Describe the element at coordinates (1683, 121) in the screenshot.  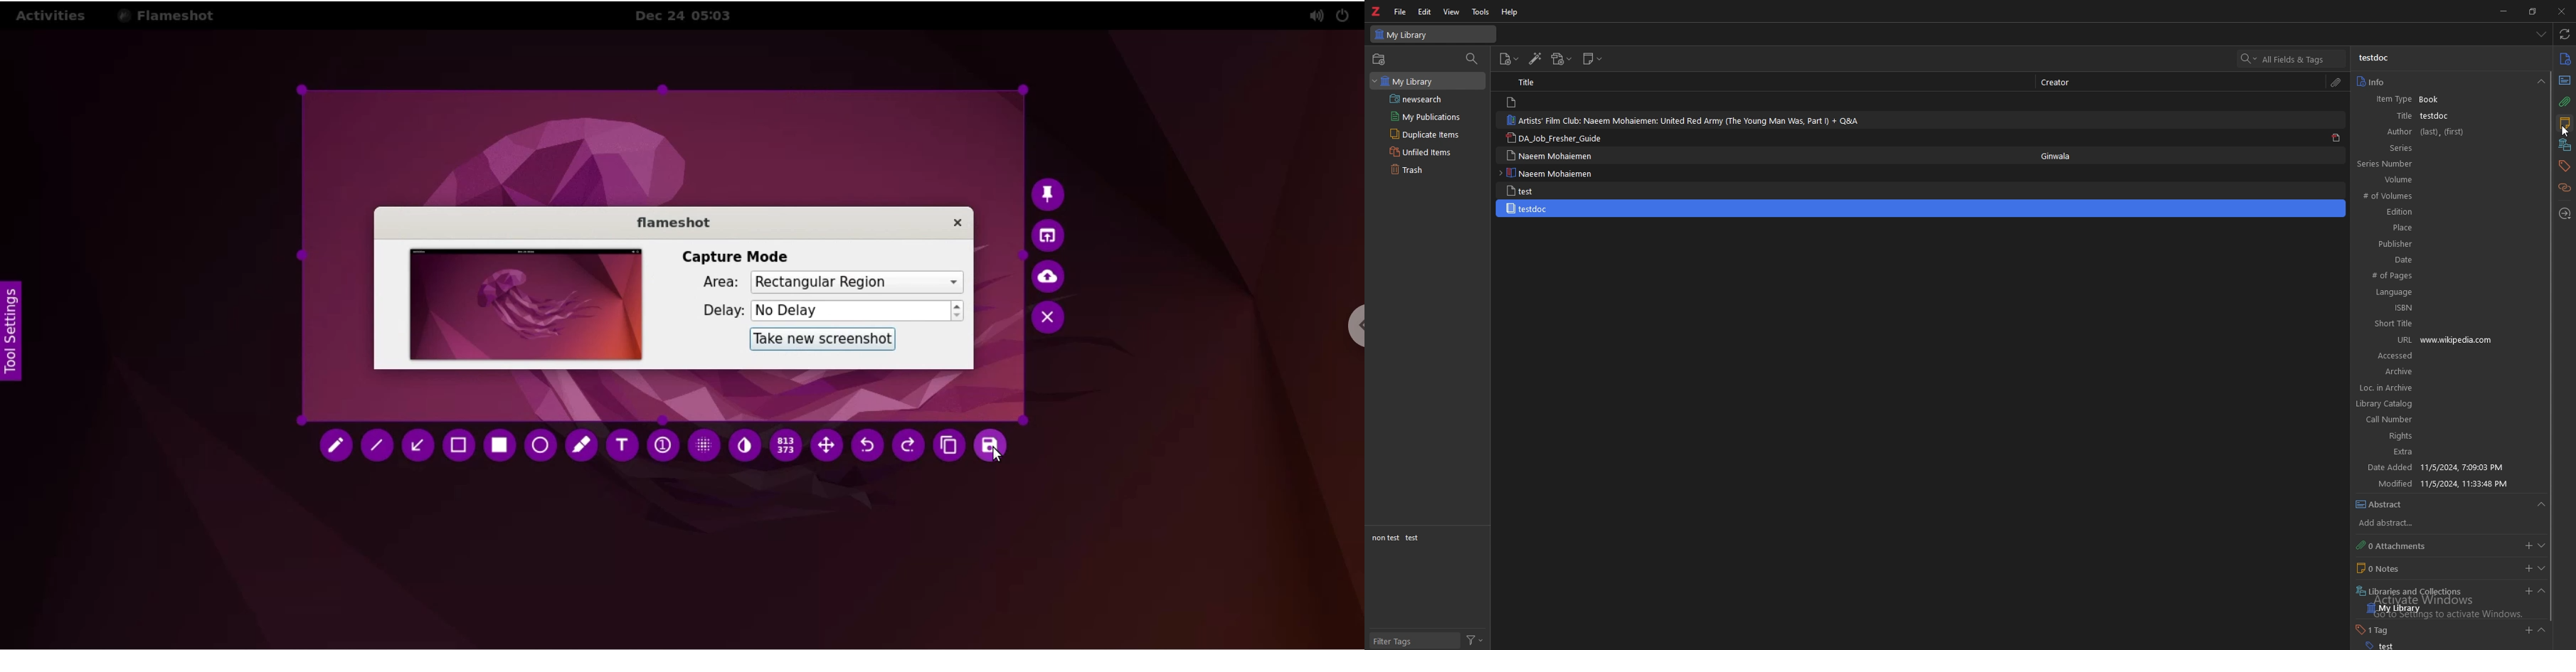
I see `artists' film club: naeem mohaiemen: united red army (the young man was, part I) + q&a` at that location.